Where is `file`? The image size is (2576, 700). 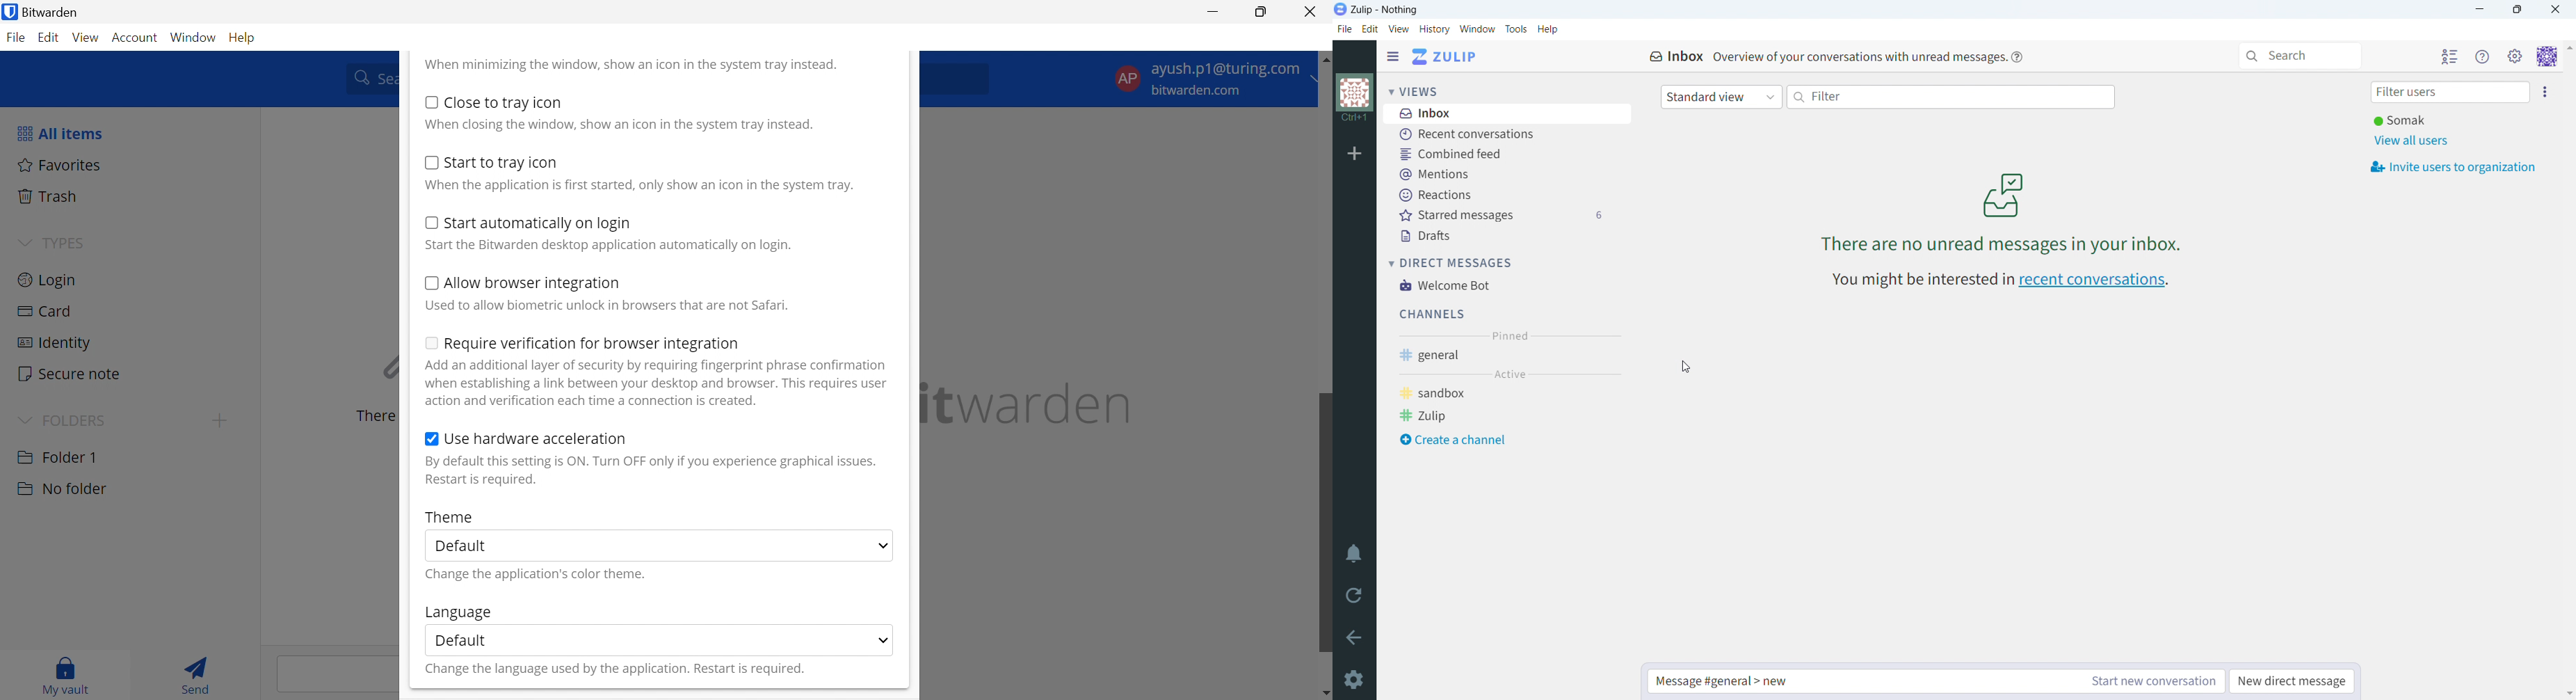
file is located at coordinates (1345, 29).